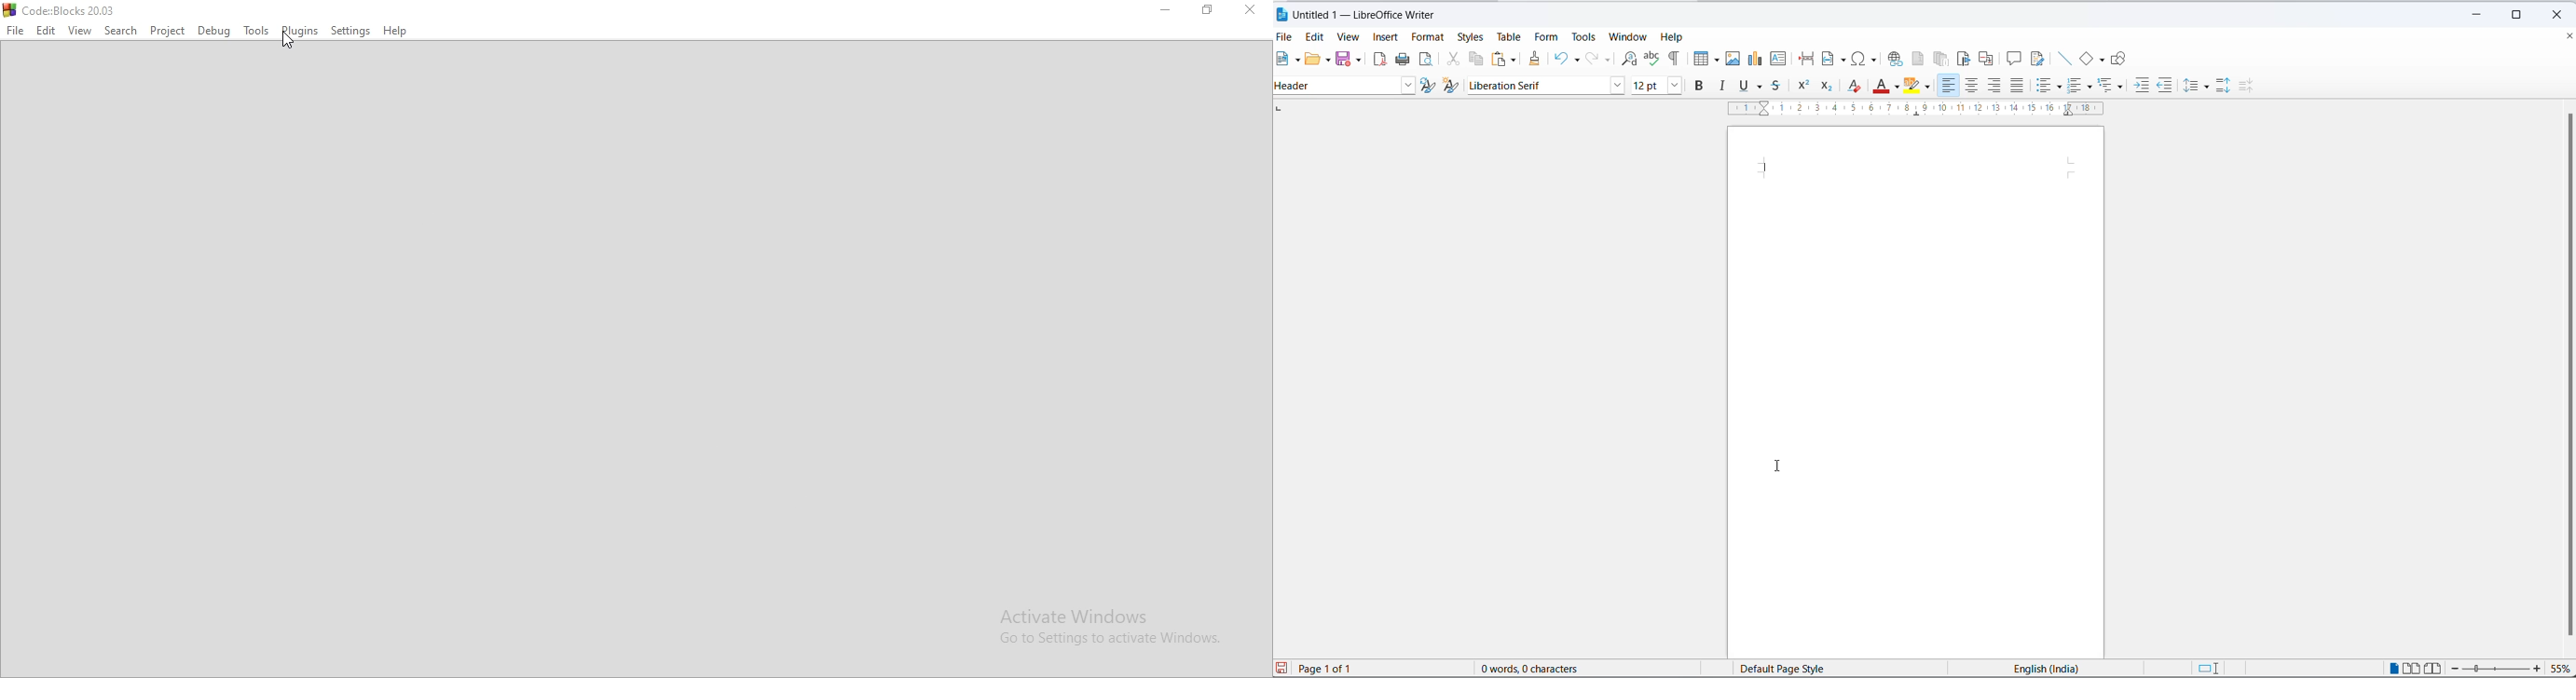  What do you see at coordinates (1949, 87) in the screenshot?
I see `text align left` at bounding box center [1949, 87].